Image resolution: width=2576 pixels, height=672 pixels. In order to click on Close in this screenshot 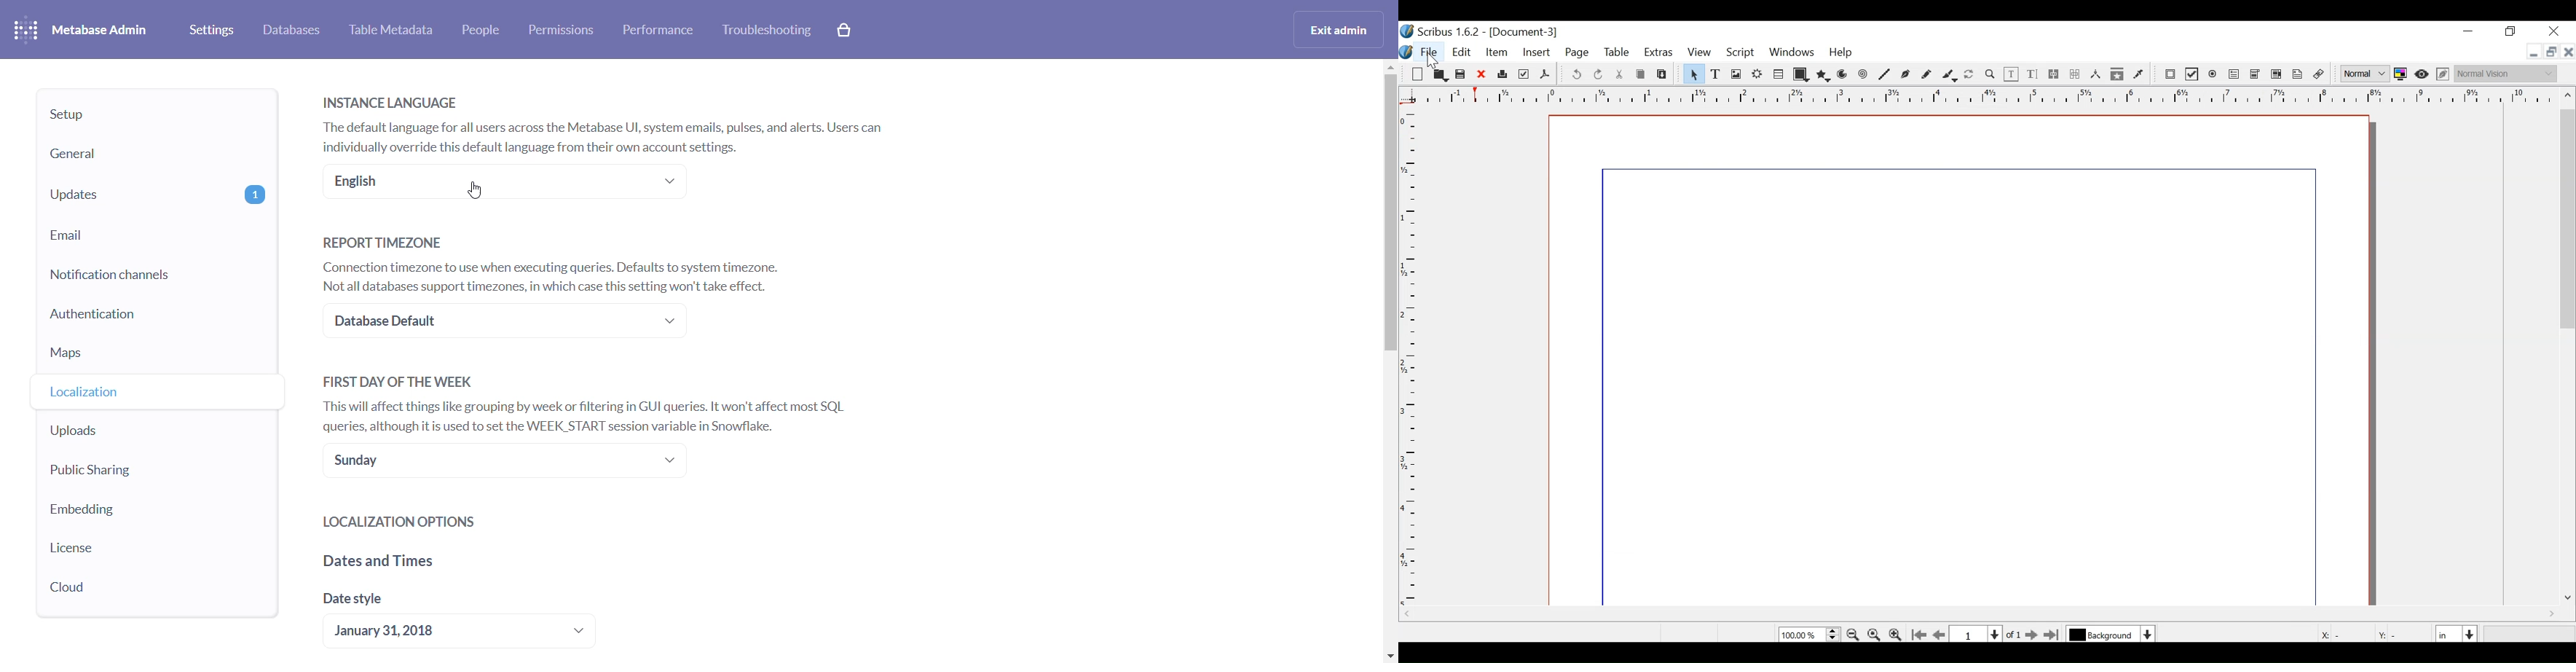, I will do `click(2569, 52)`.